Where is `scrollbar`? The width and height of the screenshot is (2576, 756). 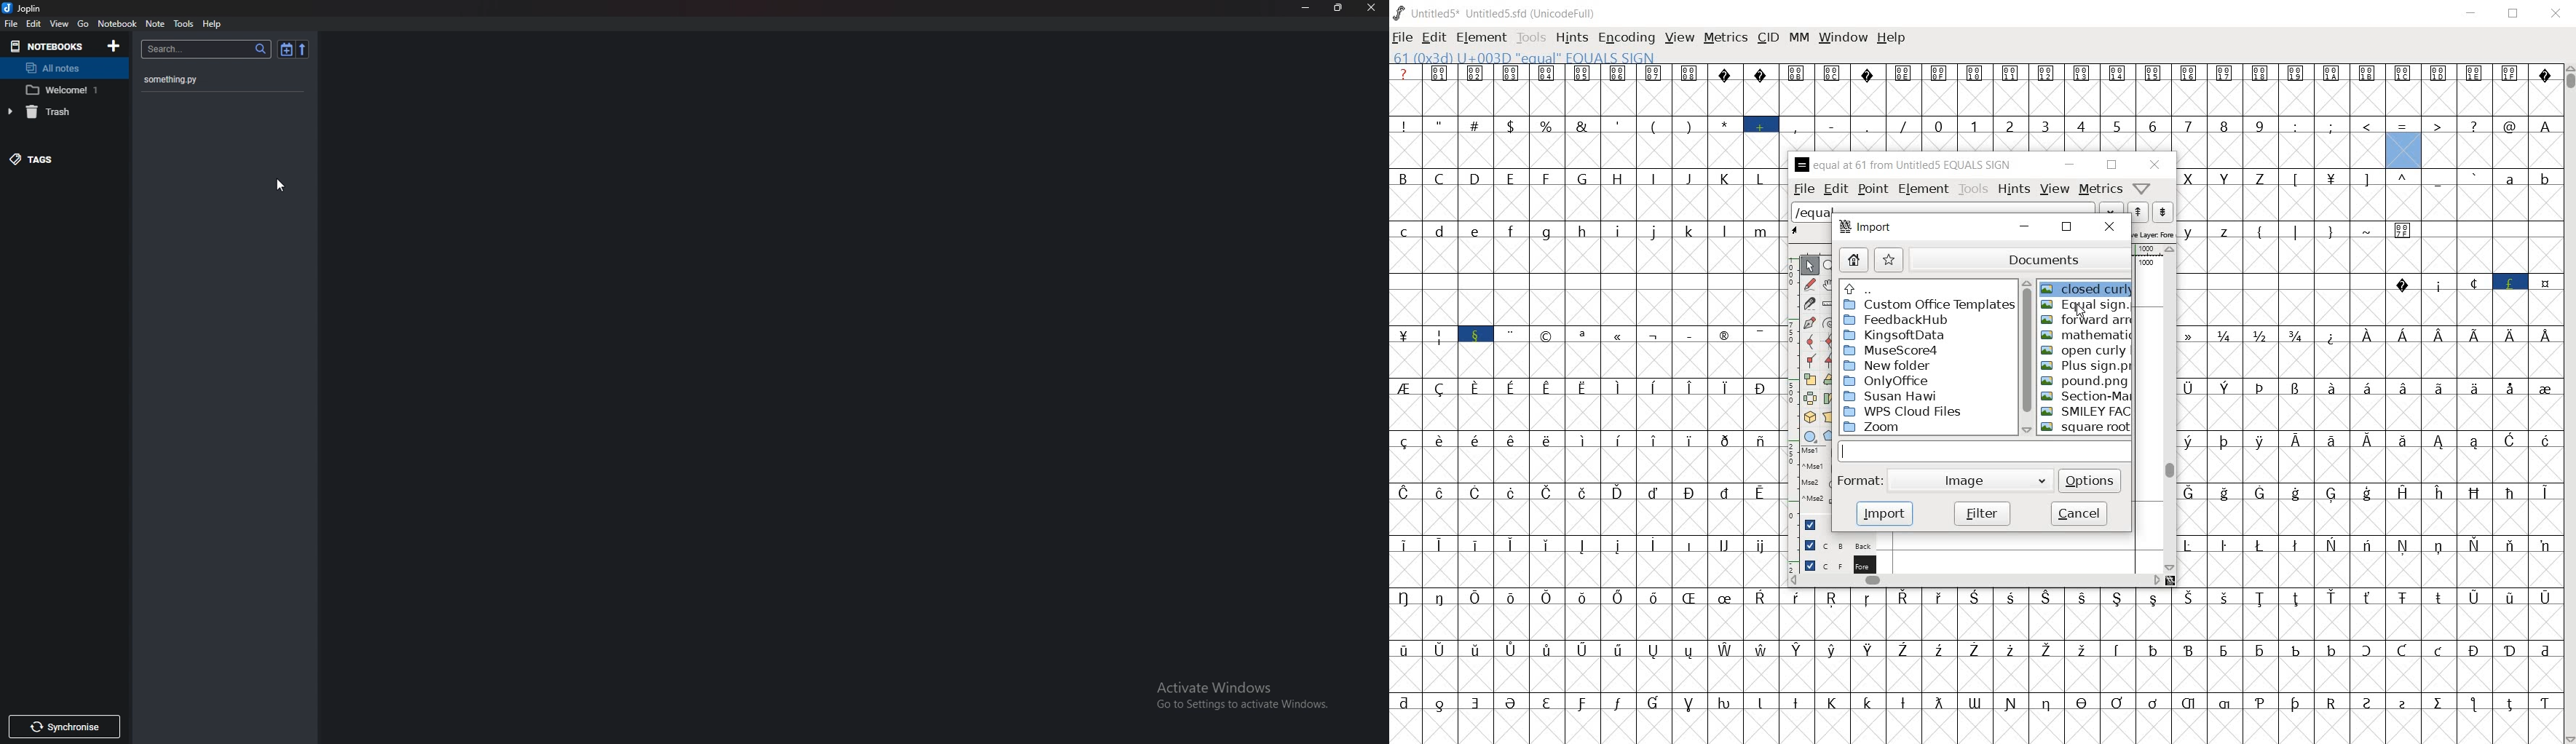 scrollbar is located at coordinates (2170, 408).